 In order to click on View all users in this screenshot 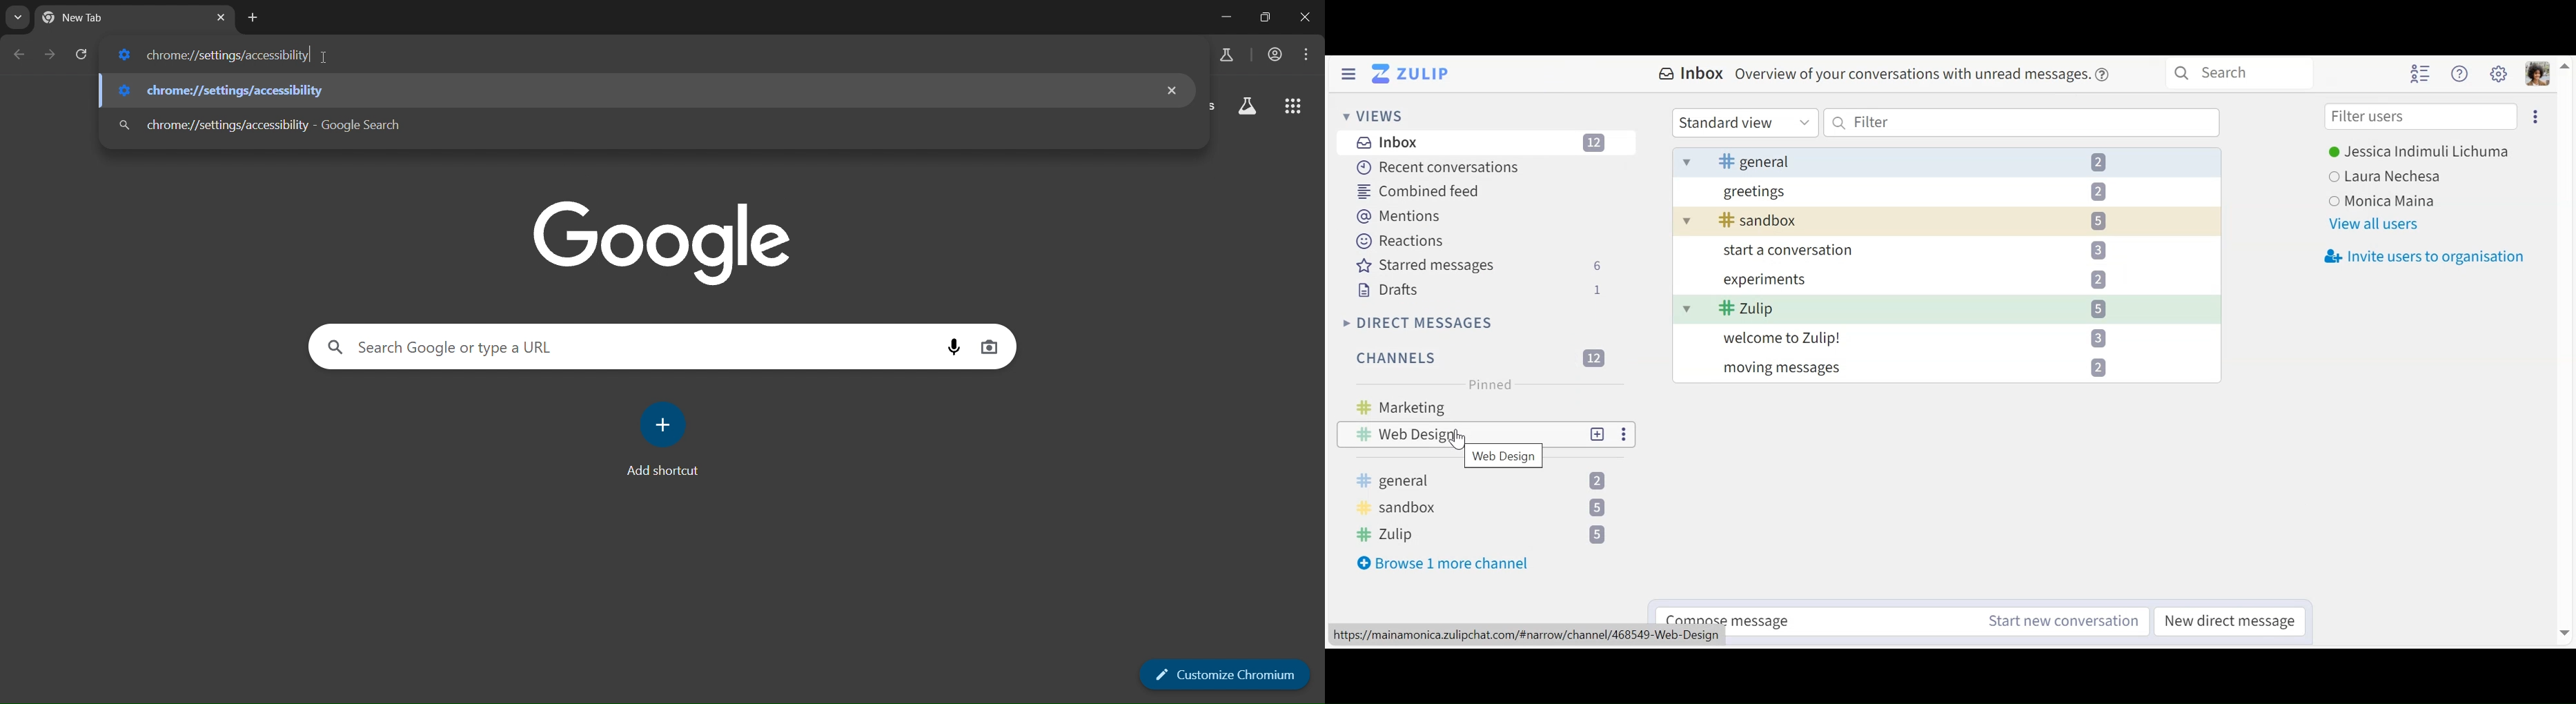, I will do `click(2397, 227)`.